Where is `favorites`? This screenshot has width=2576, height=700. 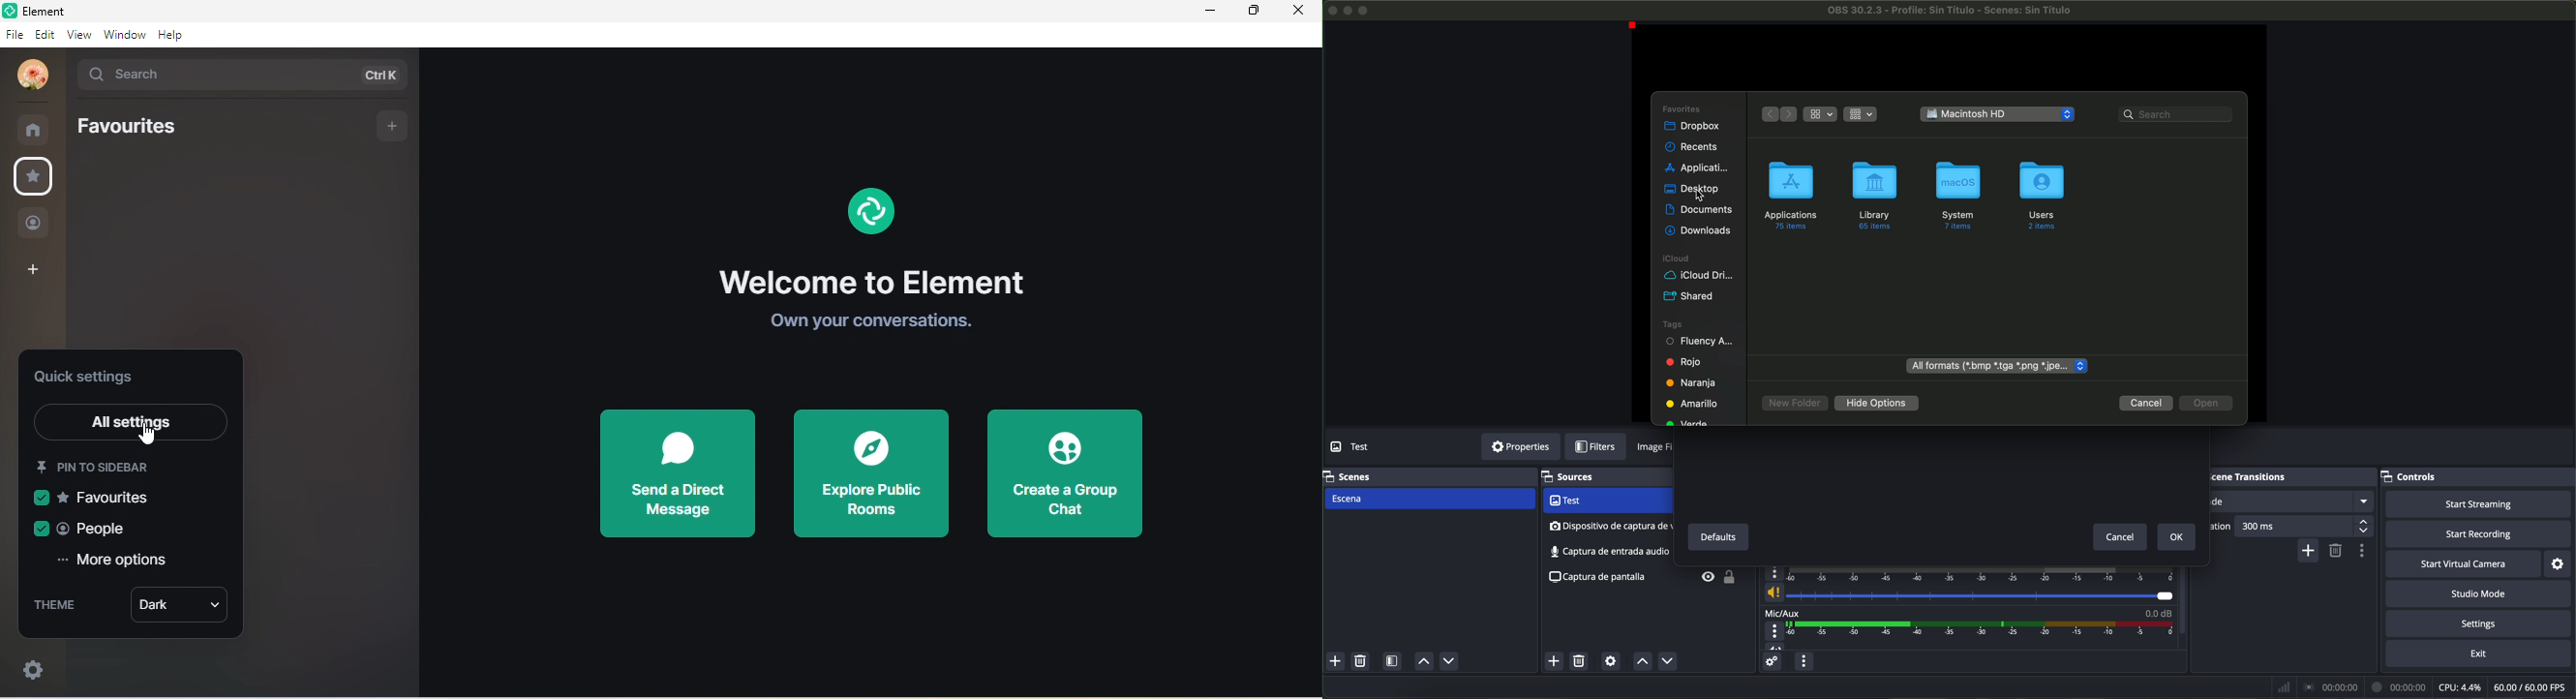
favorites is located at coordinates (150, 127).